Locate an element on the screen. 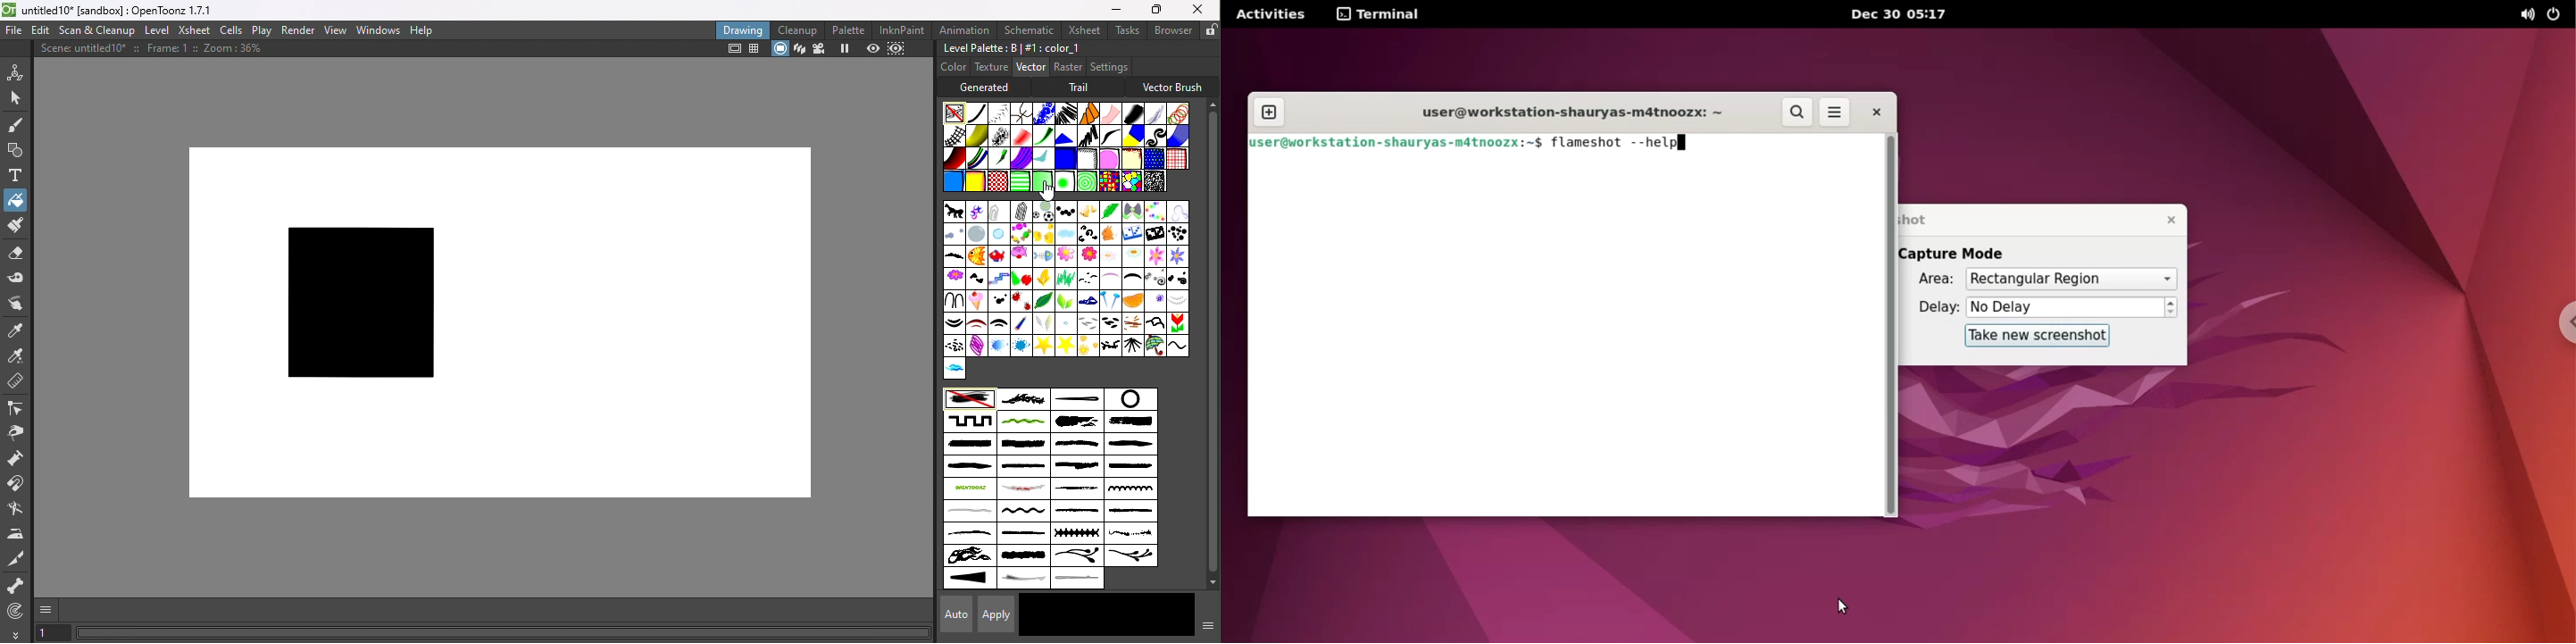  ZigZag is located at coordinates (1086, 135).